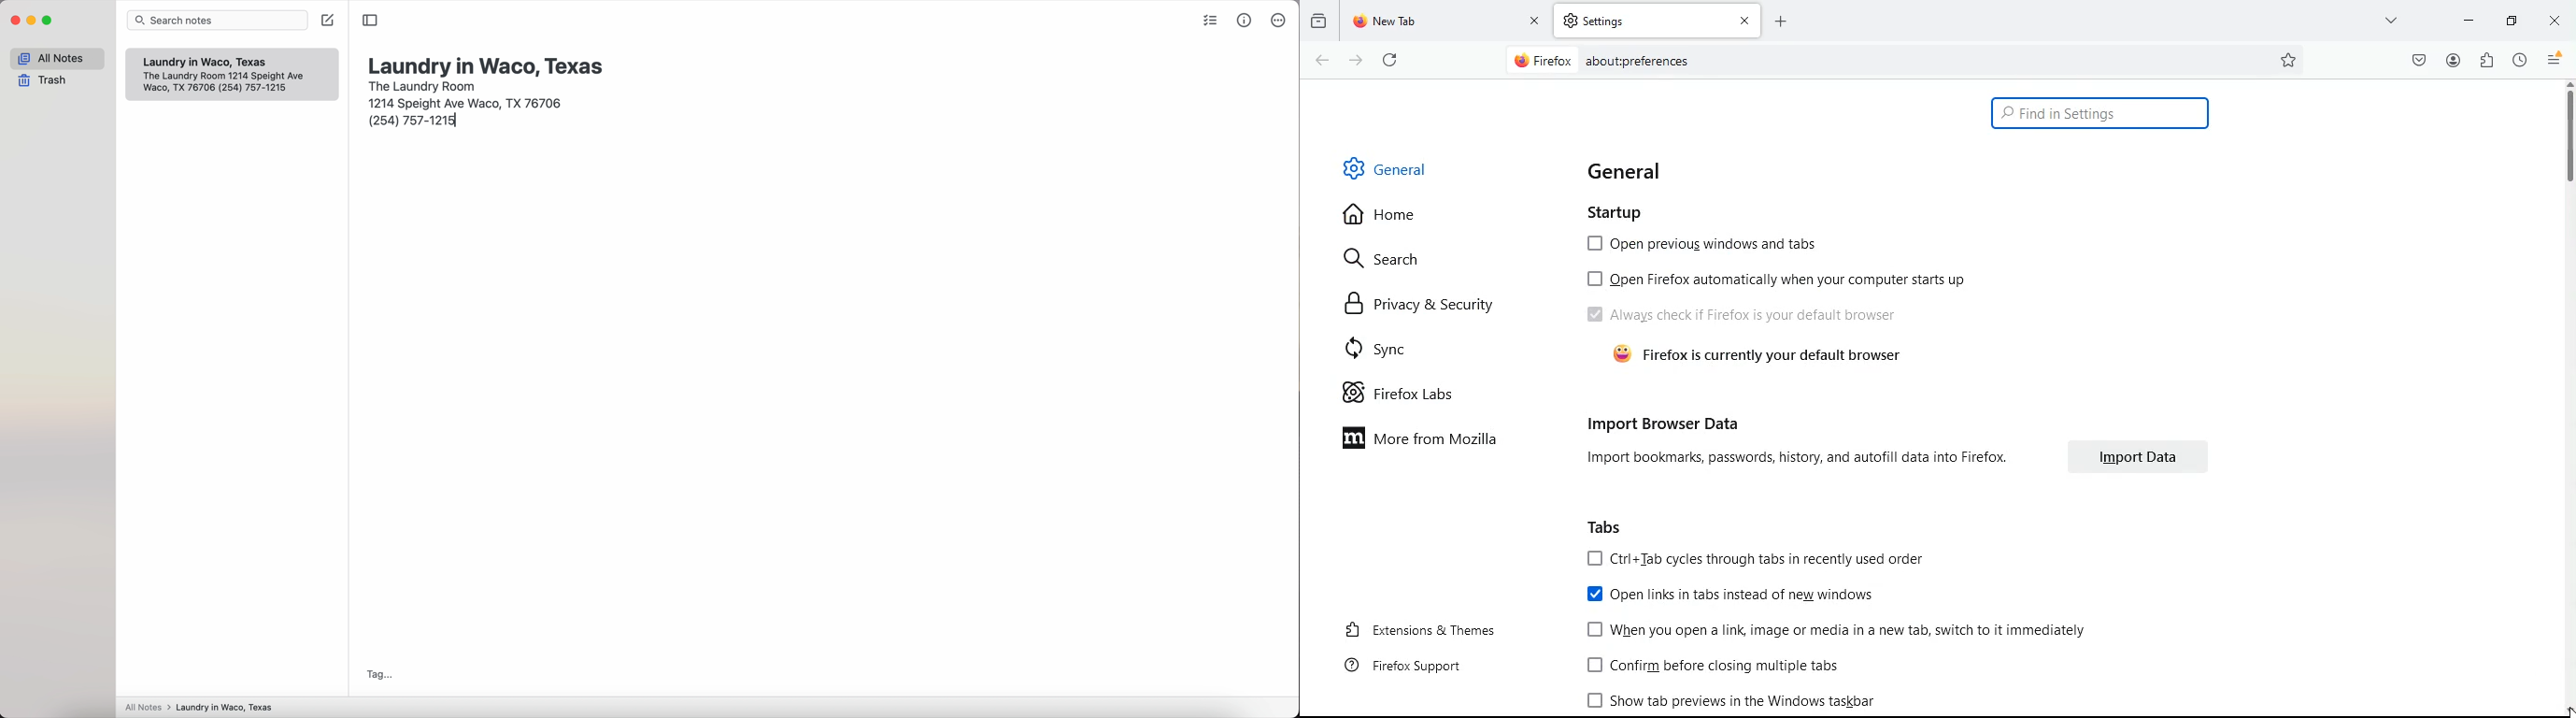 This screenshot has height=728, width=2576. What do you see at coordinates (2469, 20) in the screenshot?
I see `minimize` at bounding box center [2469, 20].